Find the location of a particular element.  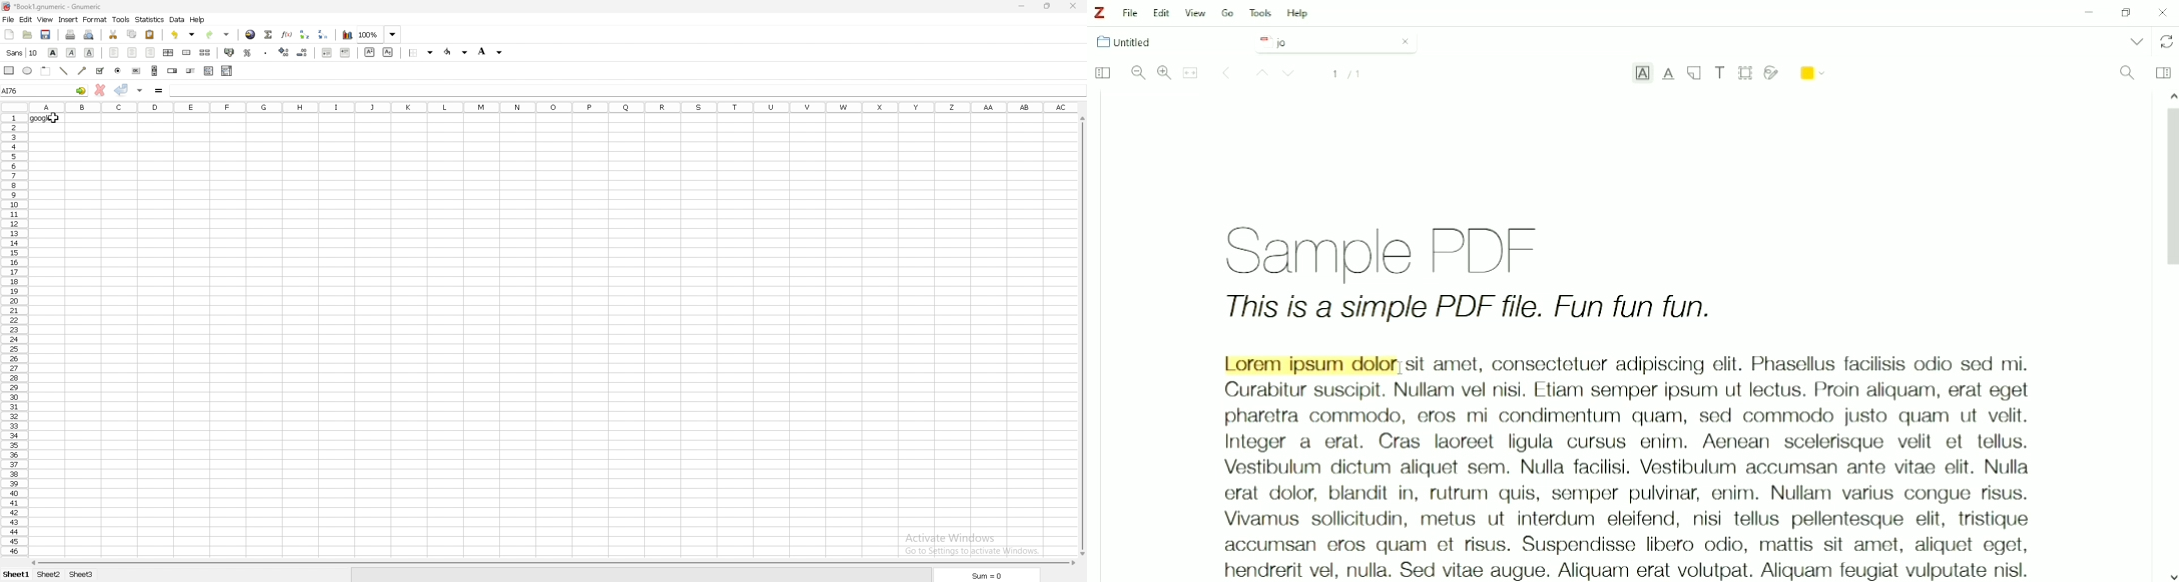

file name is located at coordinates (91, 7).